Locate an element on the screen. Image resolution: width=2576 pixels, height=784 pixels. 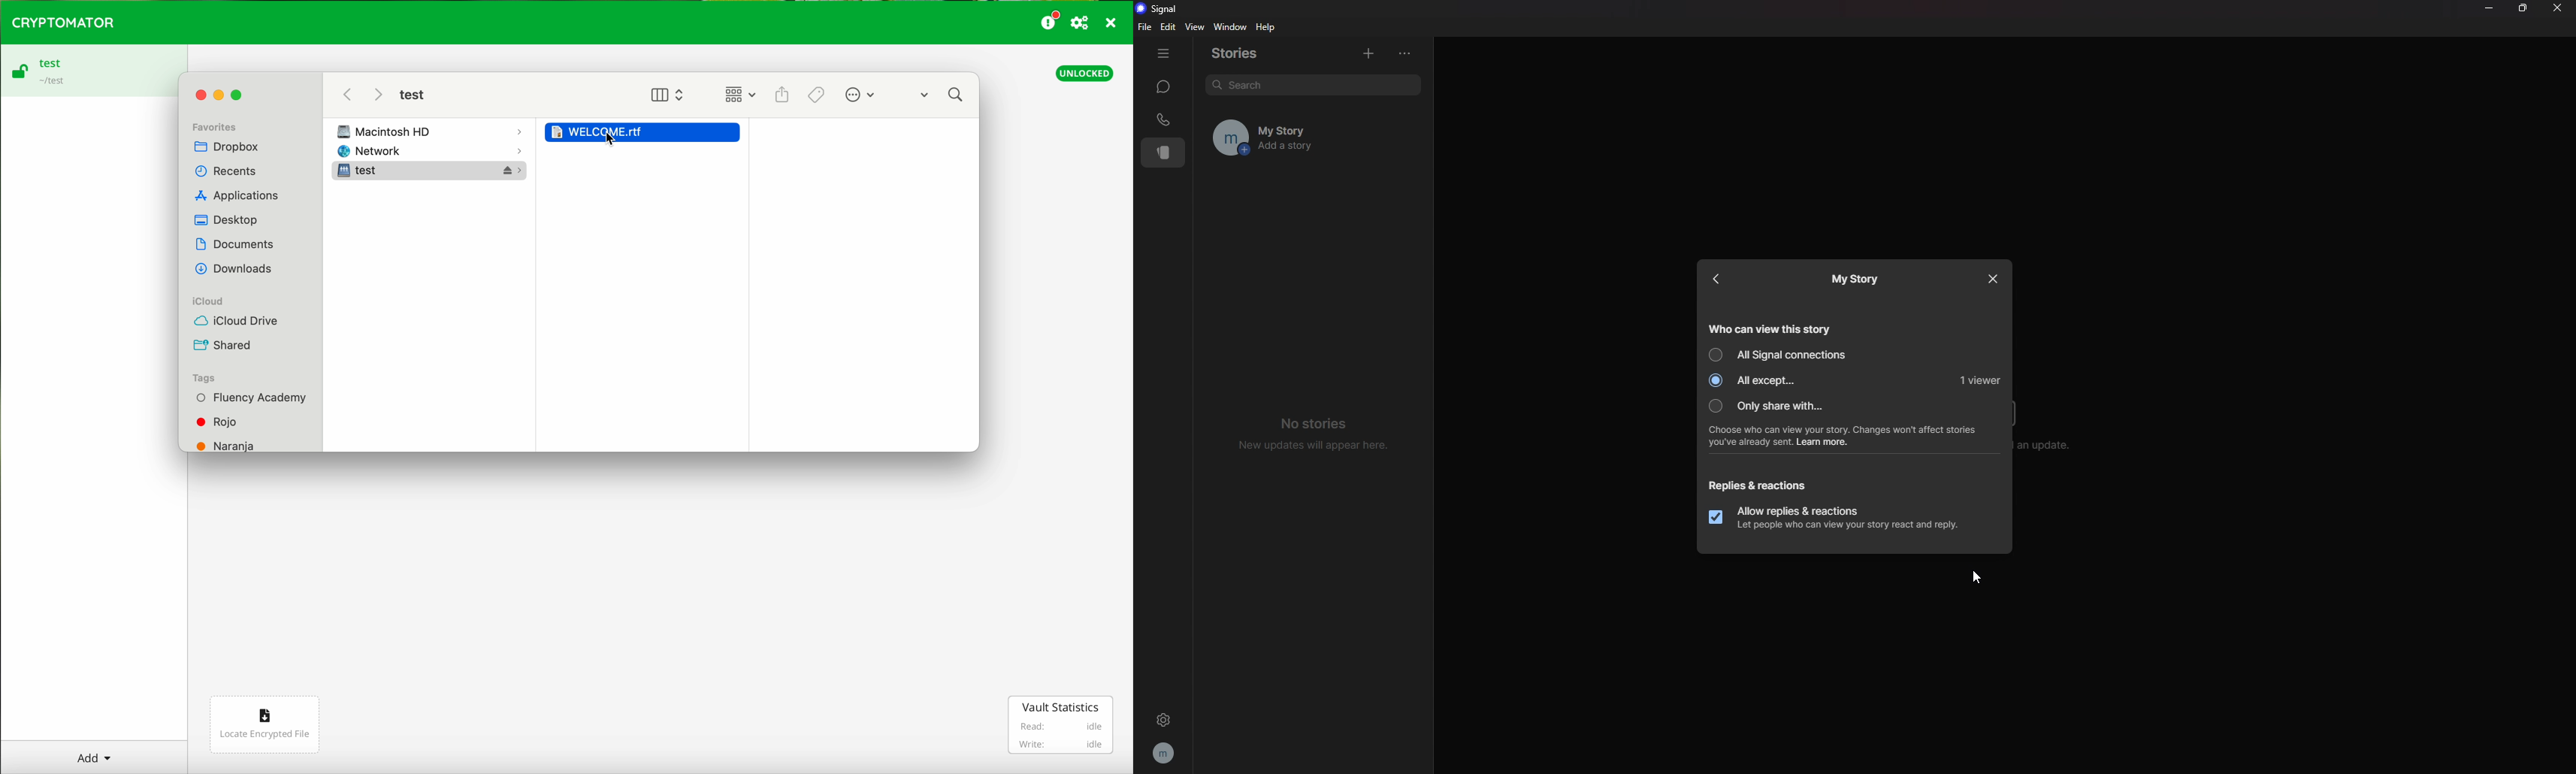
iCloud Drive is located at coordinates (236, 320).